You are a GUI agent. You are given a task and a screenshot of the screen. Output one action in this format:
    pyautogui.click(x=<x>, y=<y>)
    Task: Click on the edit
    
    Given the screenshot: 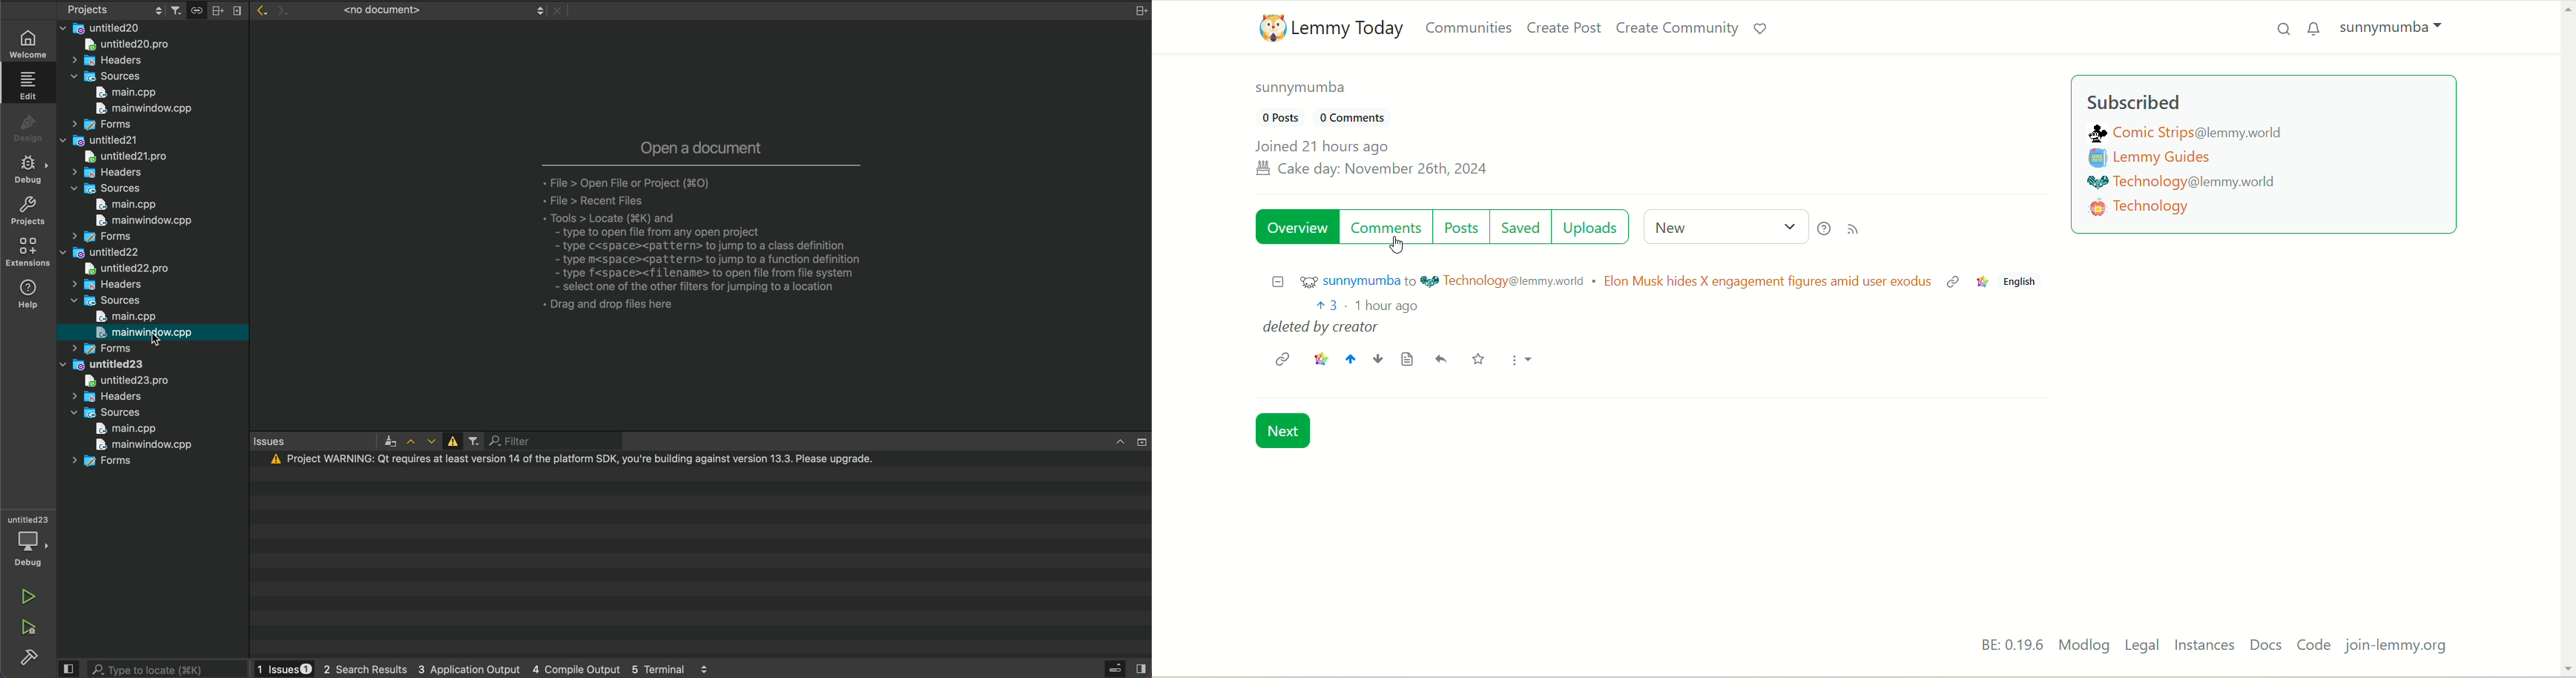 What is the action you would take?
    pyautogui.click(x=29, y=88)
    